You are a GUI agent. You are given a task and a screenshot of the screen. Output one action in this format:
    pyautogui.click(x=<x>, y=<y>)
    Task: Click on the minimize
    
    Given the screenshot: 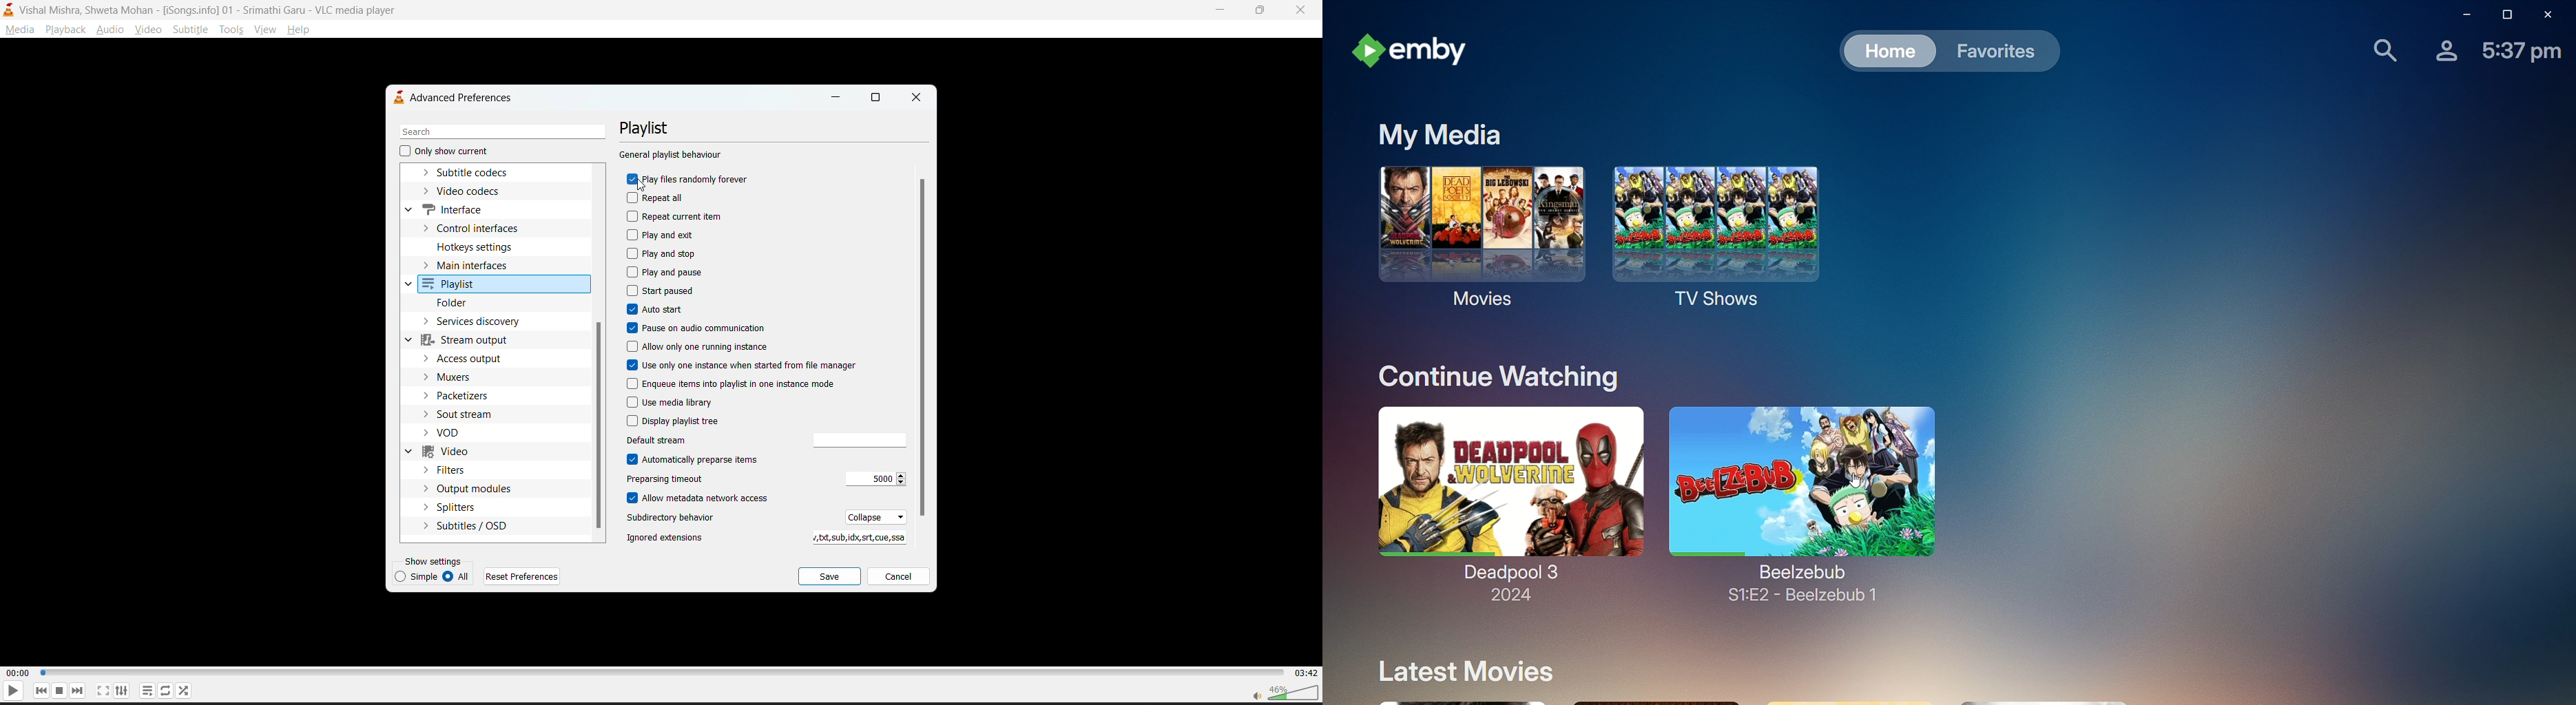 What is the action you would take?
    pyautogui.click(x=833, y=96)
    